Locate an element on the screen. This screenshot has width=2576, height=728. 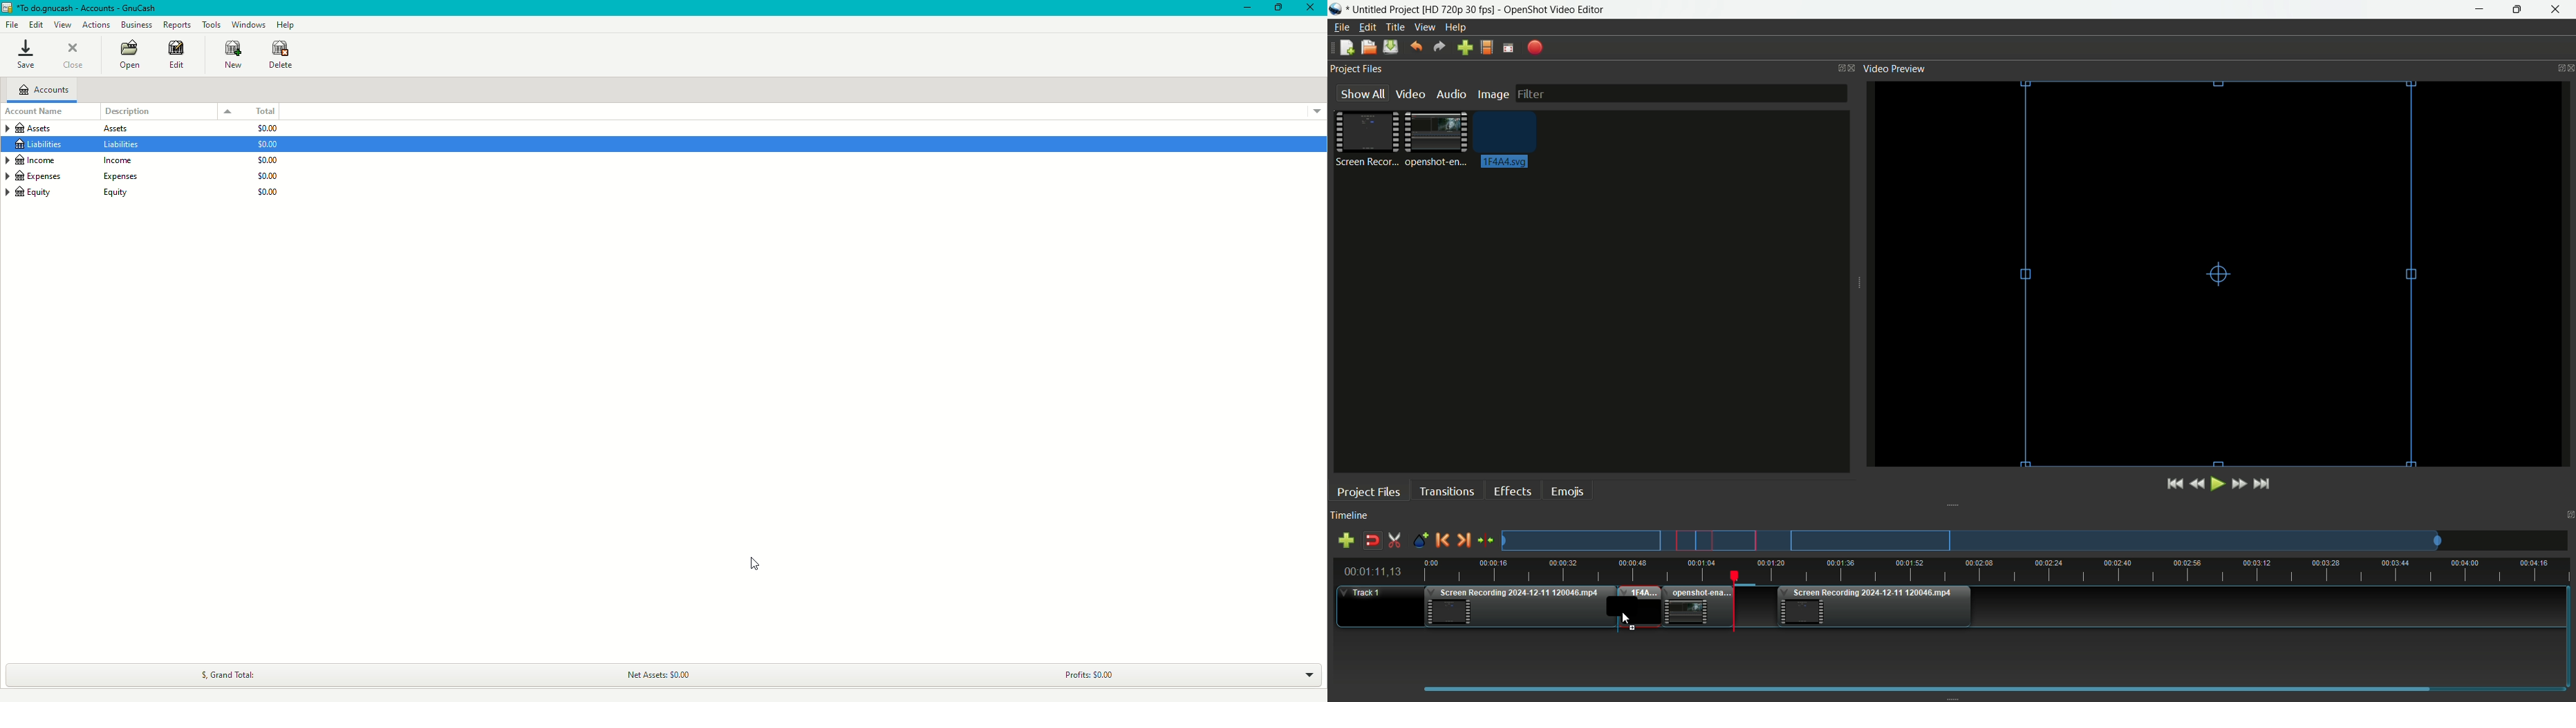
Jump to start is located at coordinates (2173, 484).